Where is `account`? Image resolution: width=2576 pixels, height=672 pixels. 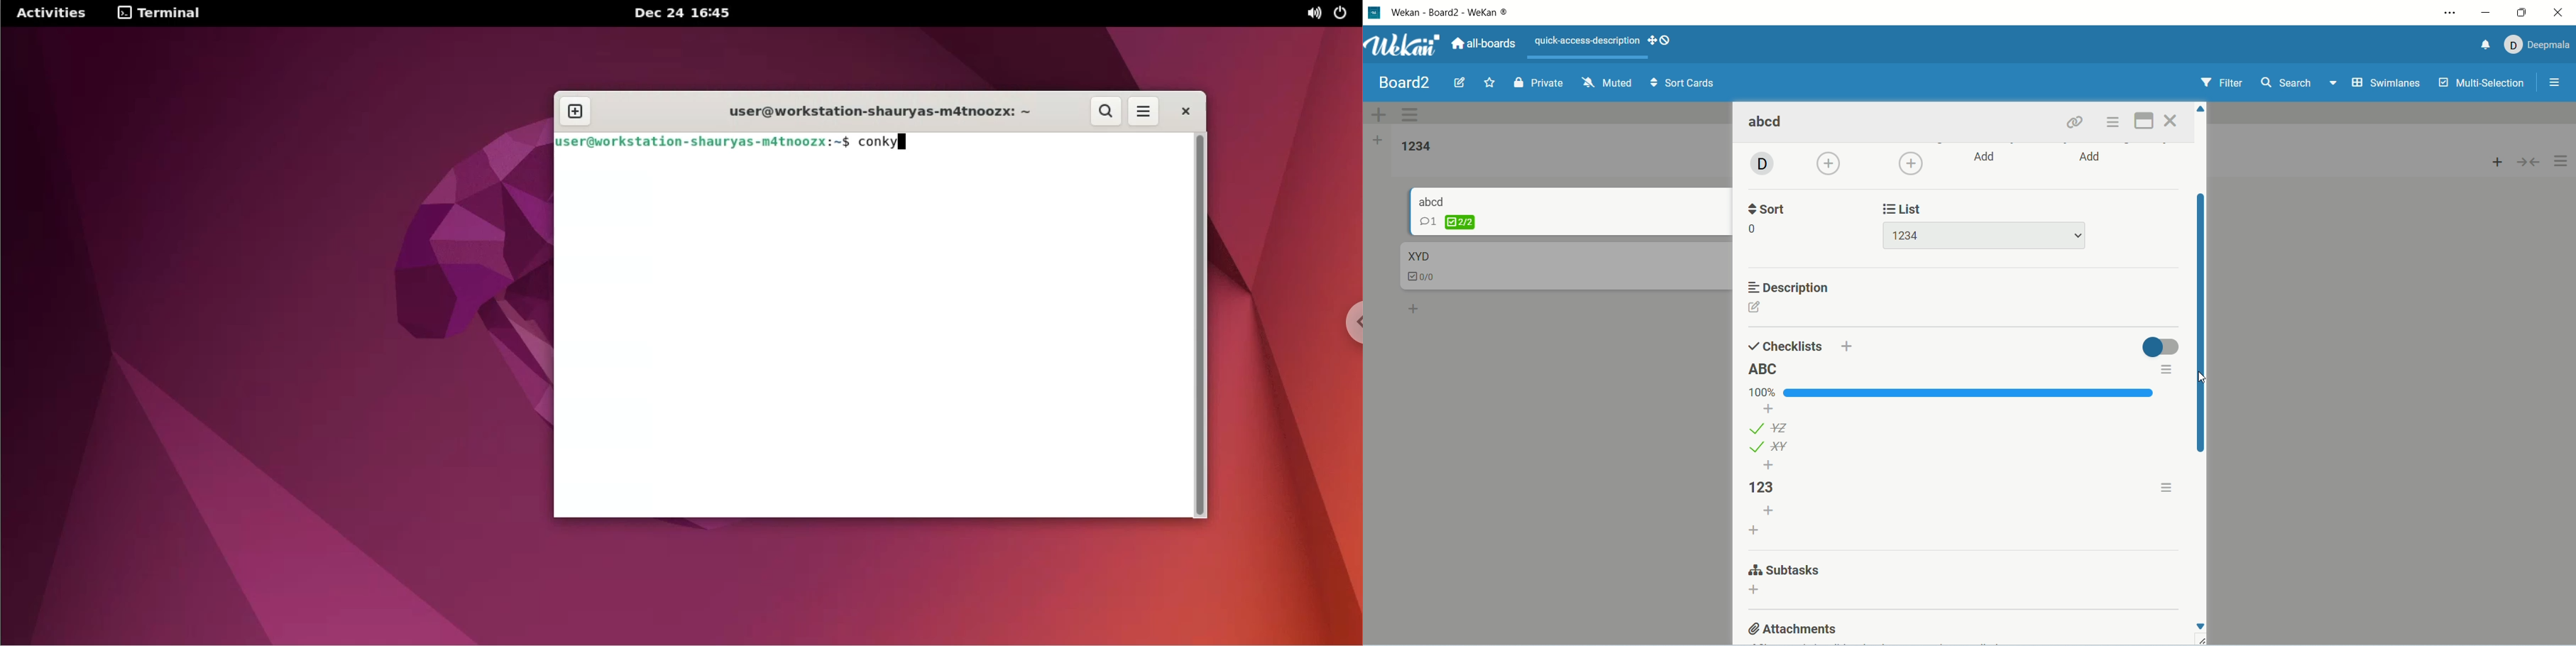
account is located at coordinates (2538, 45).